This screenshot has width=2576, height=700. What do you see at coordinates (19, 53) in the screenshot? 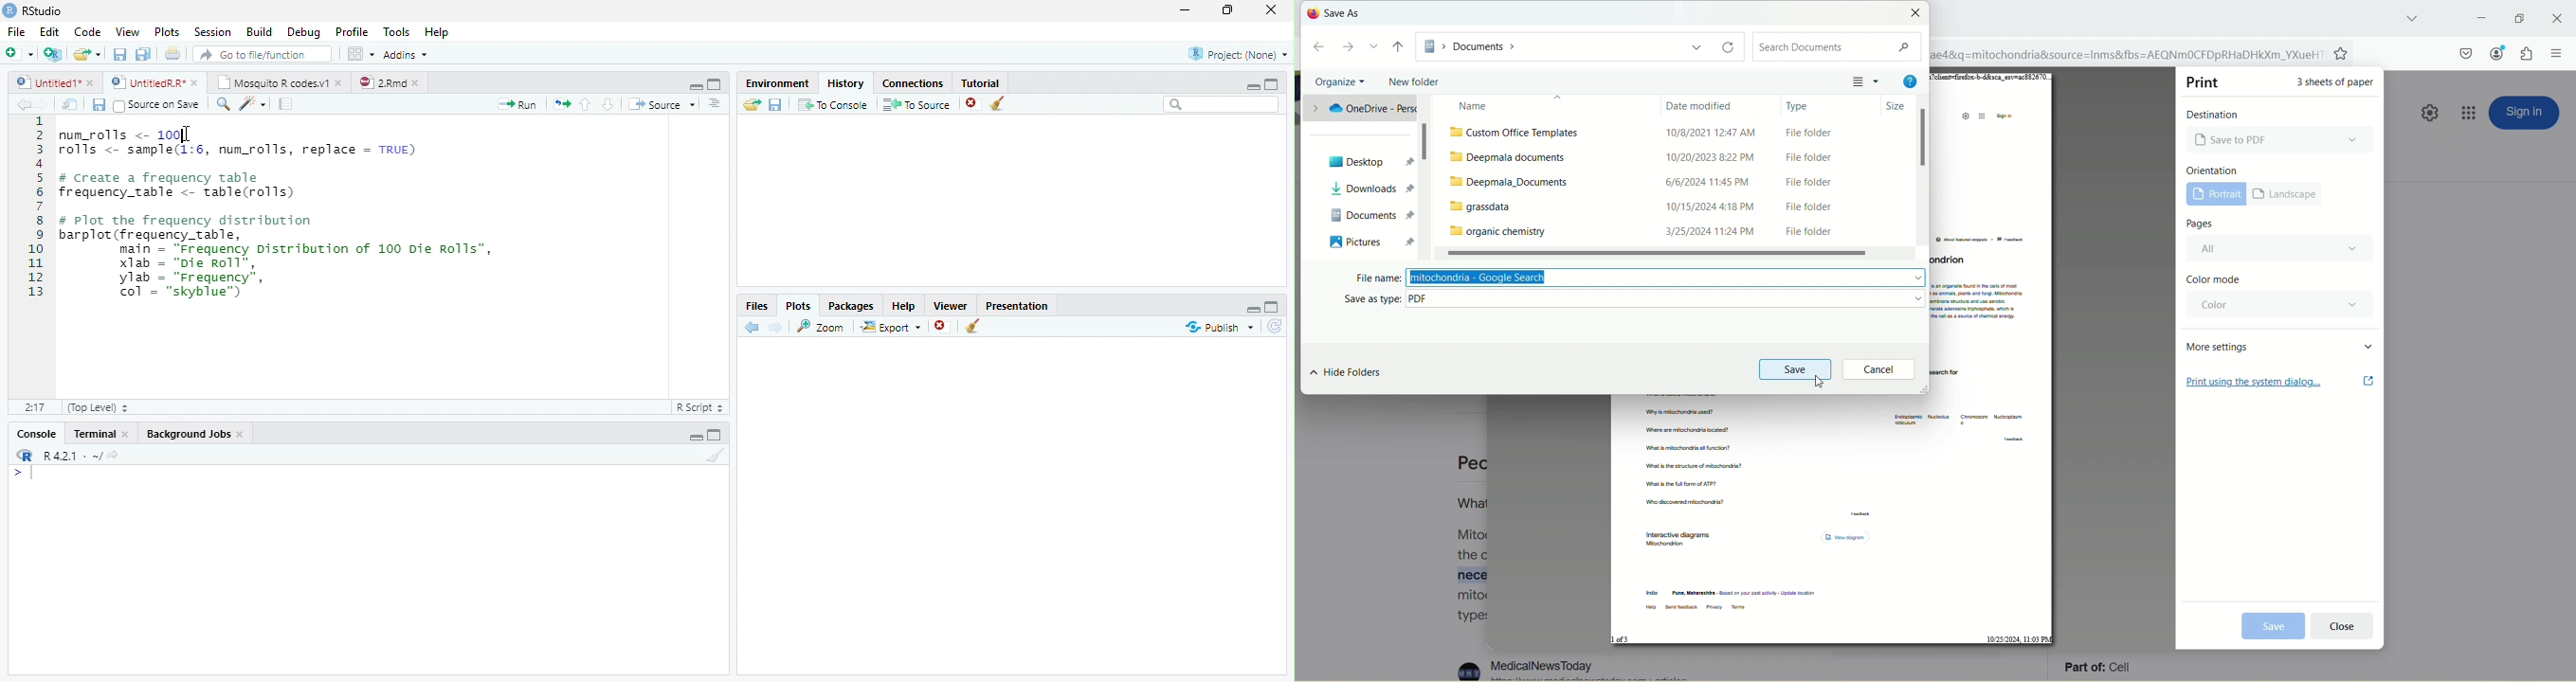
I see `New File` at bounding box center [19, 53].